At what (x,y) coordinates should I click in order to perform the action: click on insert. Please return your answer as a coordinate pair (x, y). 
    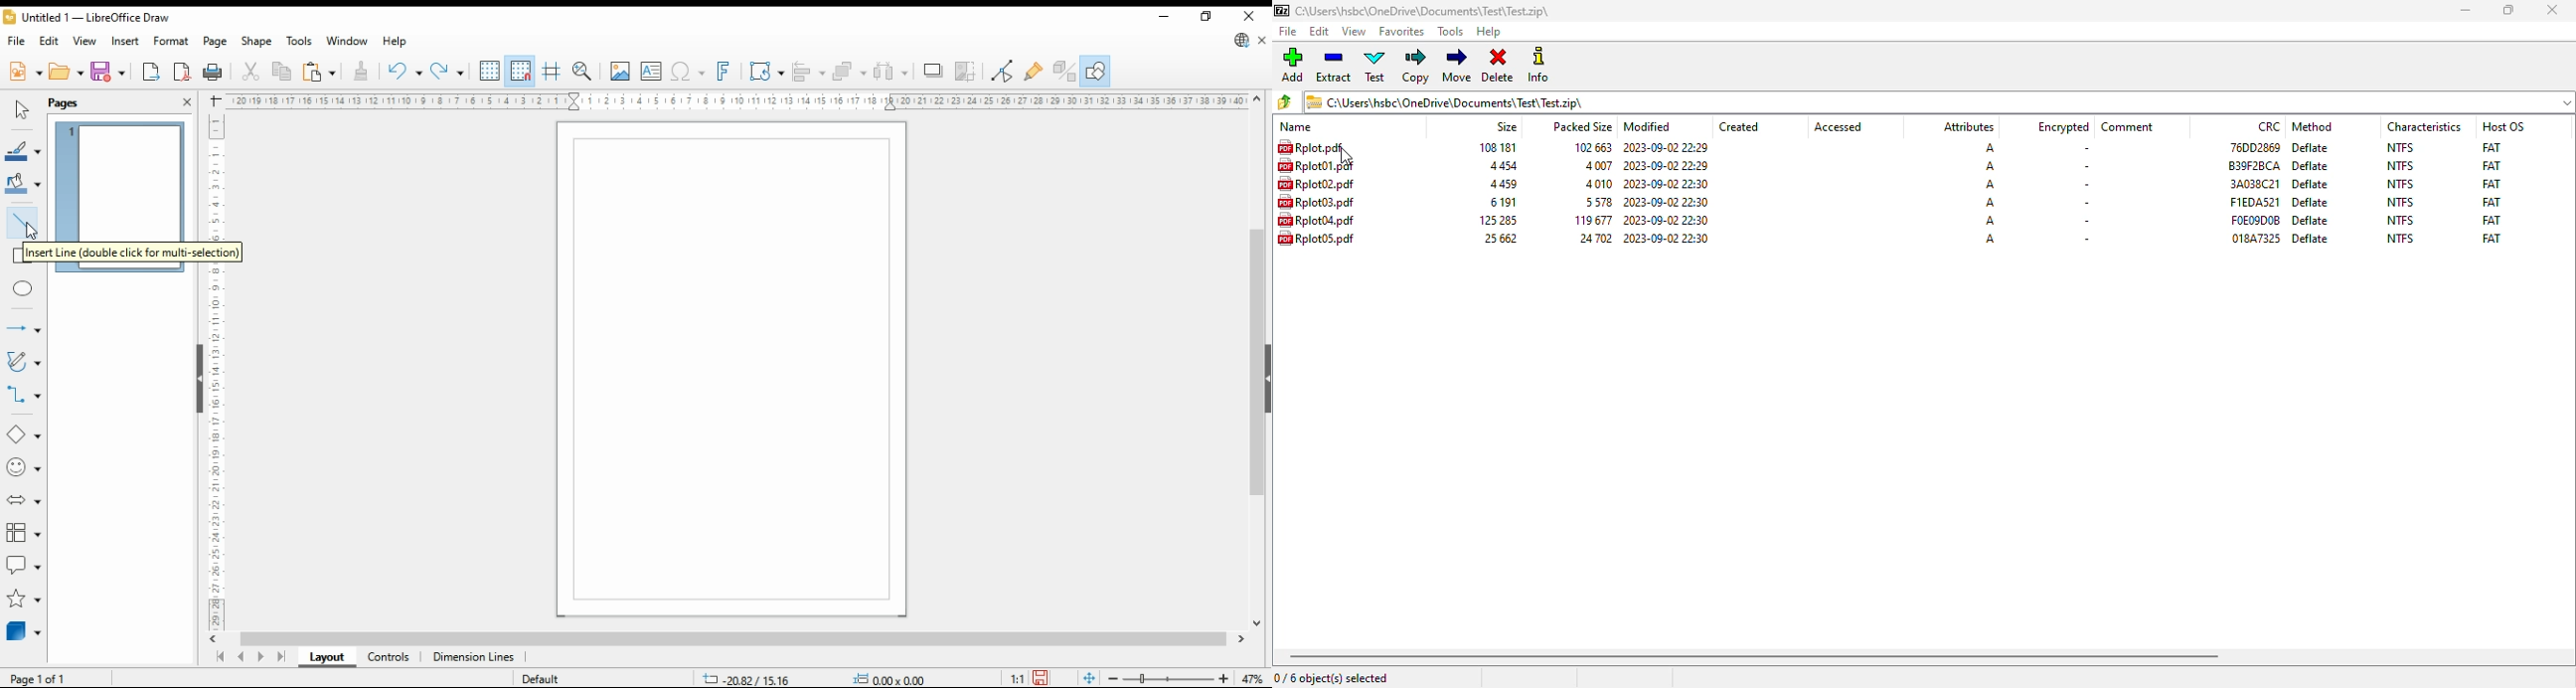
    Looking at the image, I should click on (125, 41).